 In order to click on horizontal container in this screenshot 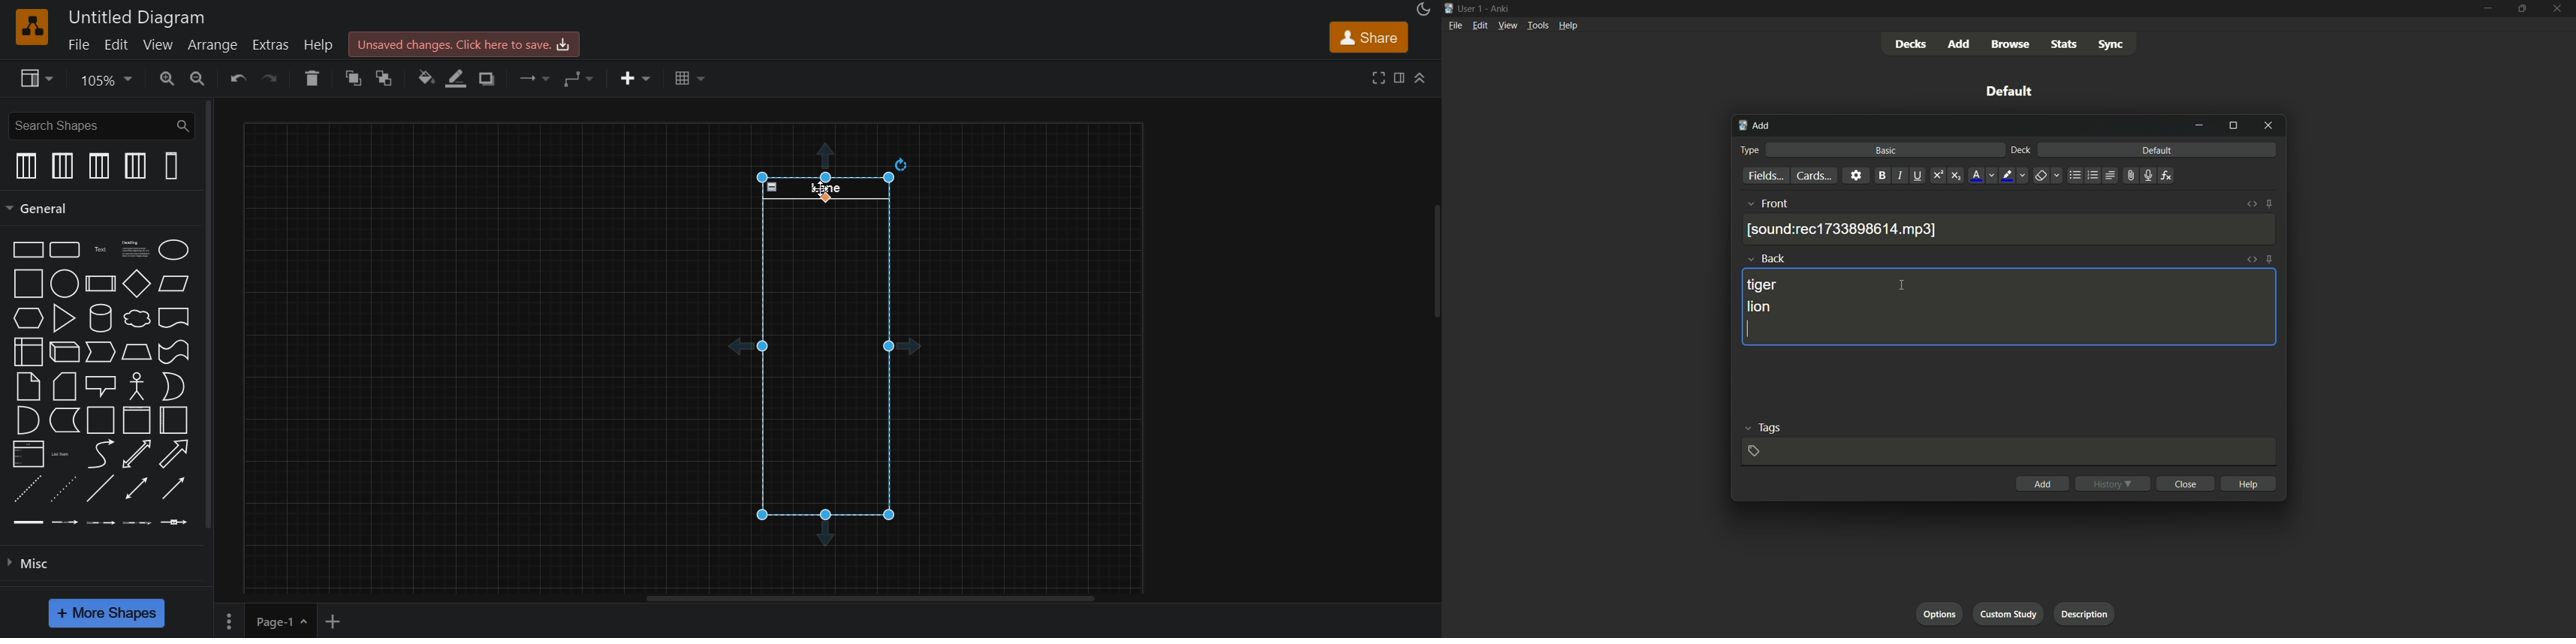, I will do `click(134, 420)`.